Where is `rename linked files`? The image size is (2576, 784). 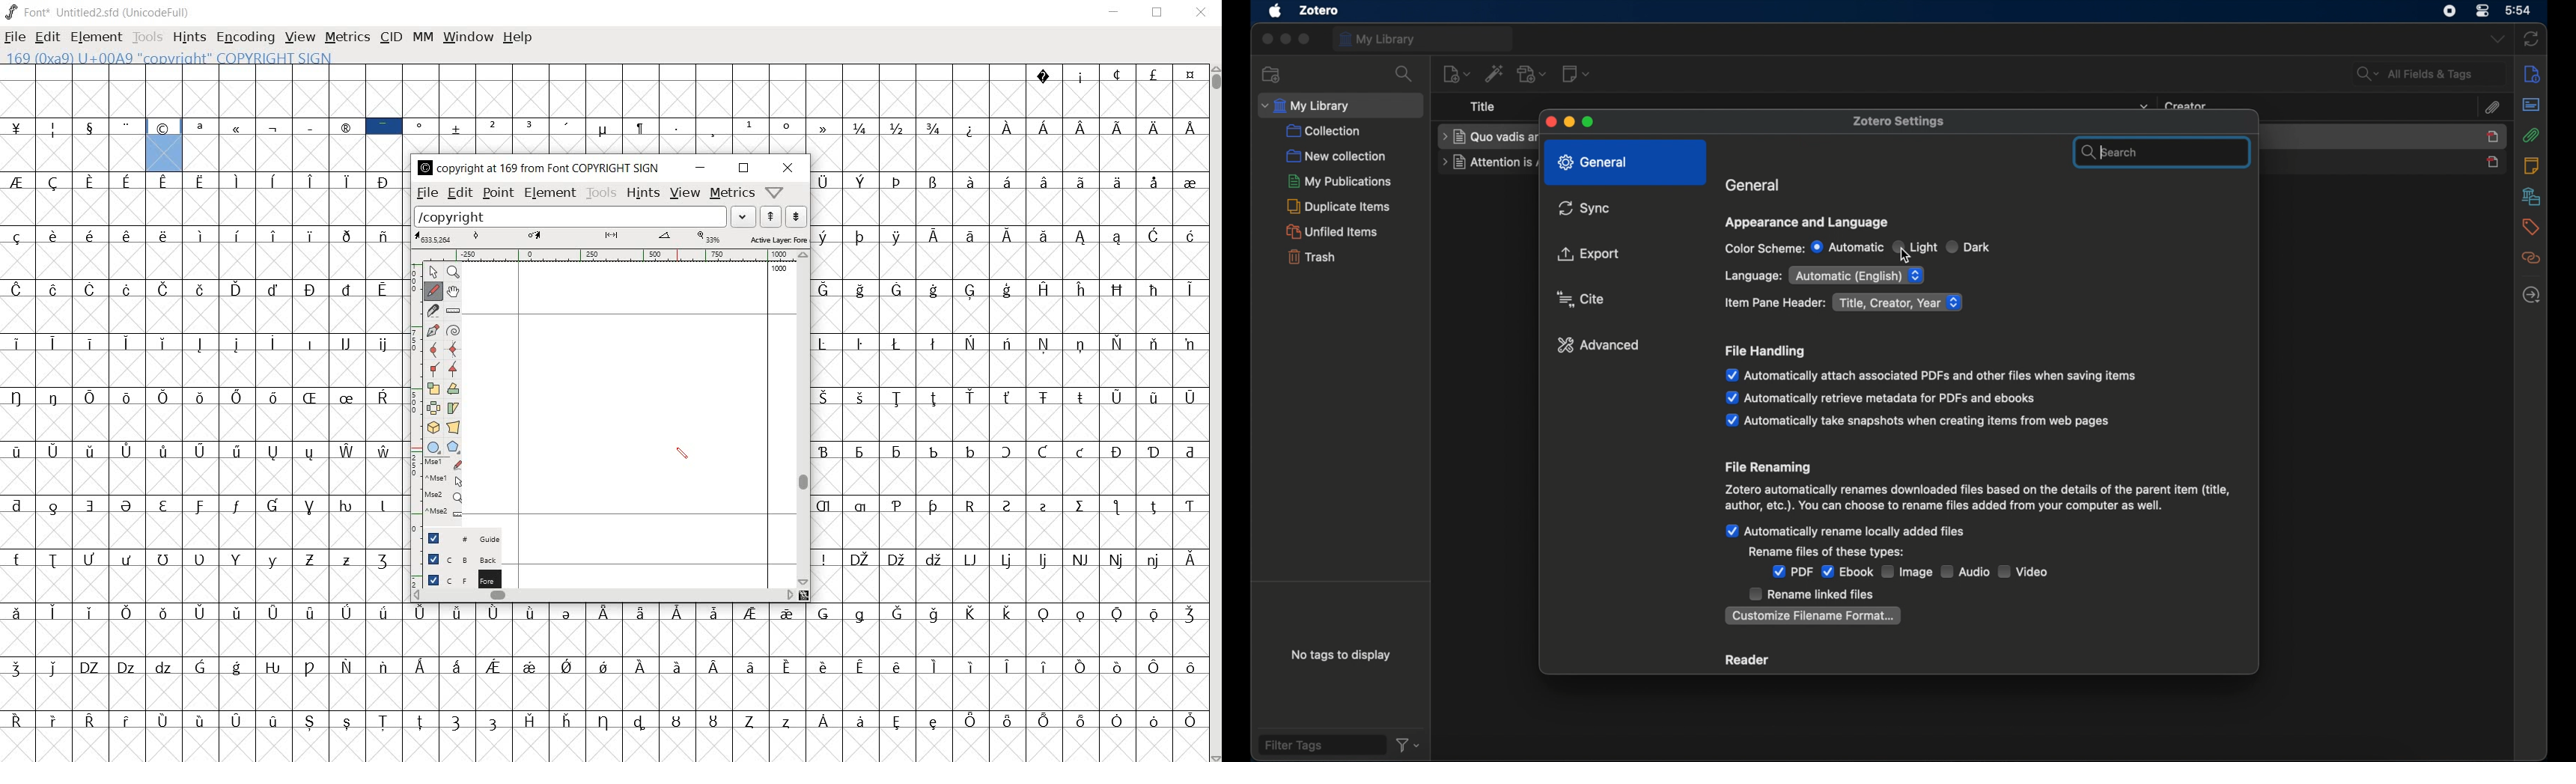
rename linked files is located at coordinates (1811, 595).